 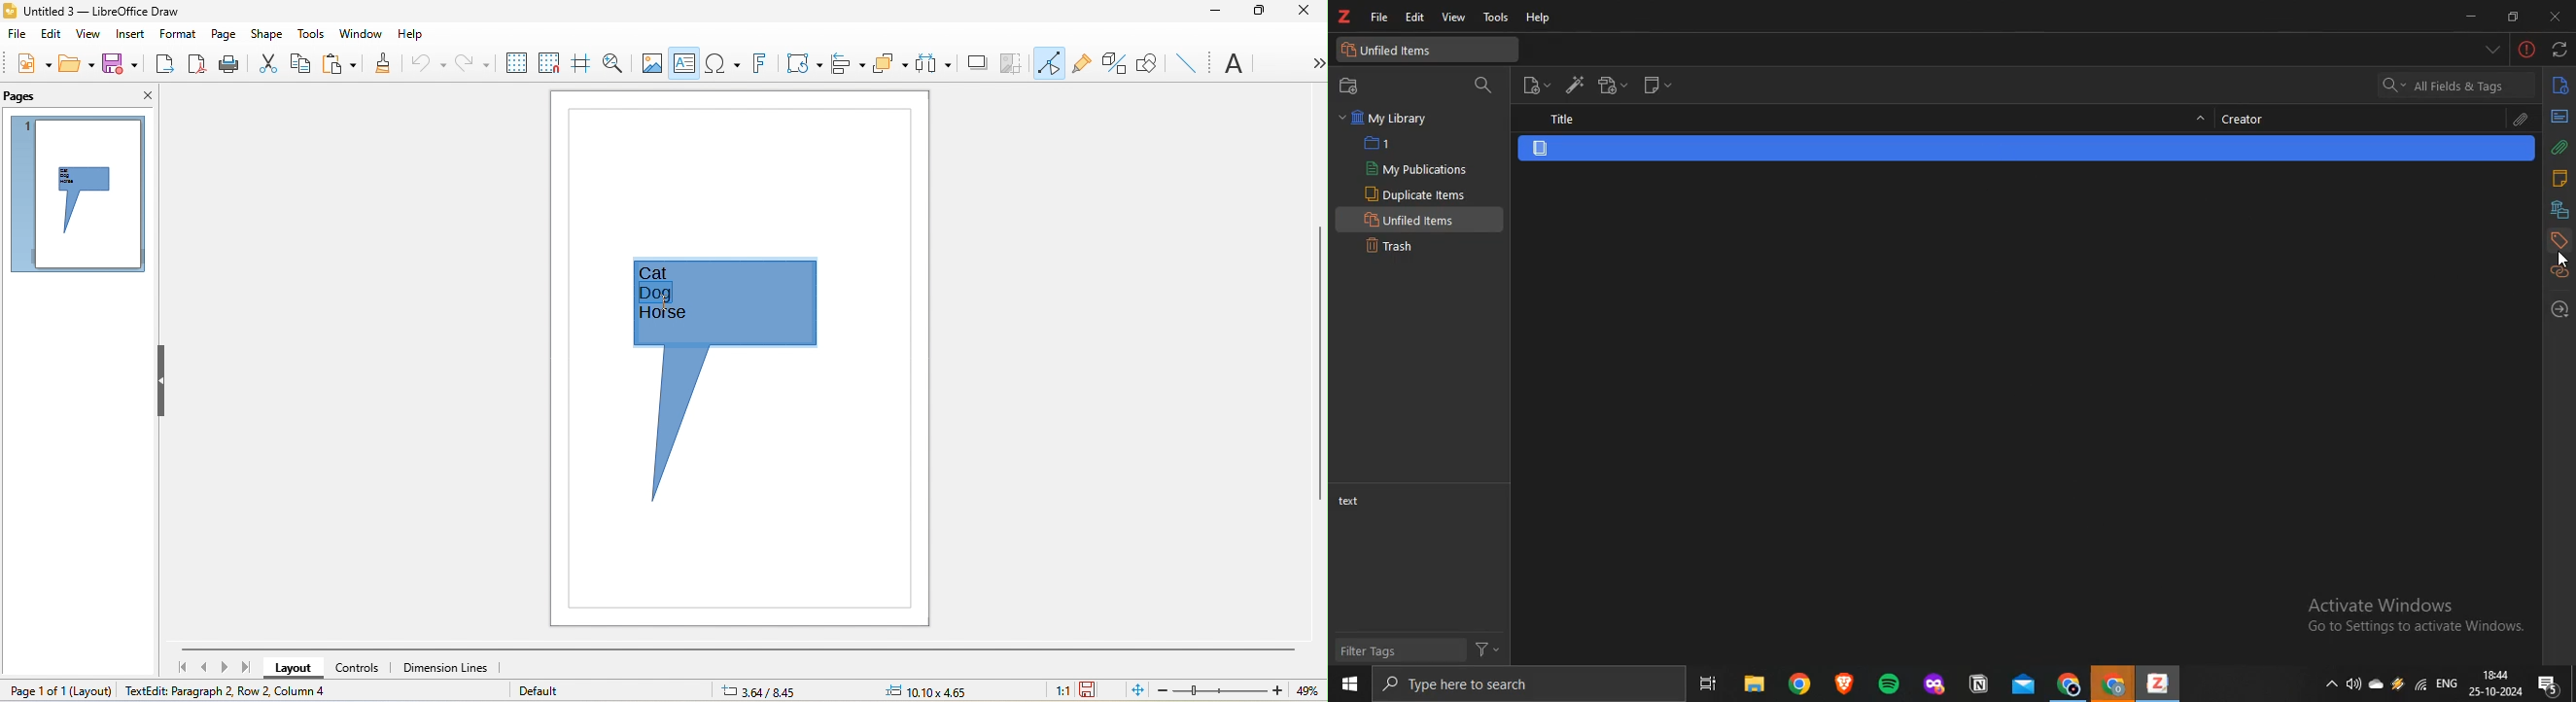 I want to click on the document has not been modified since the last save, so click(x=1097, y=690).